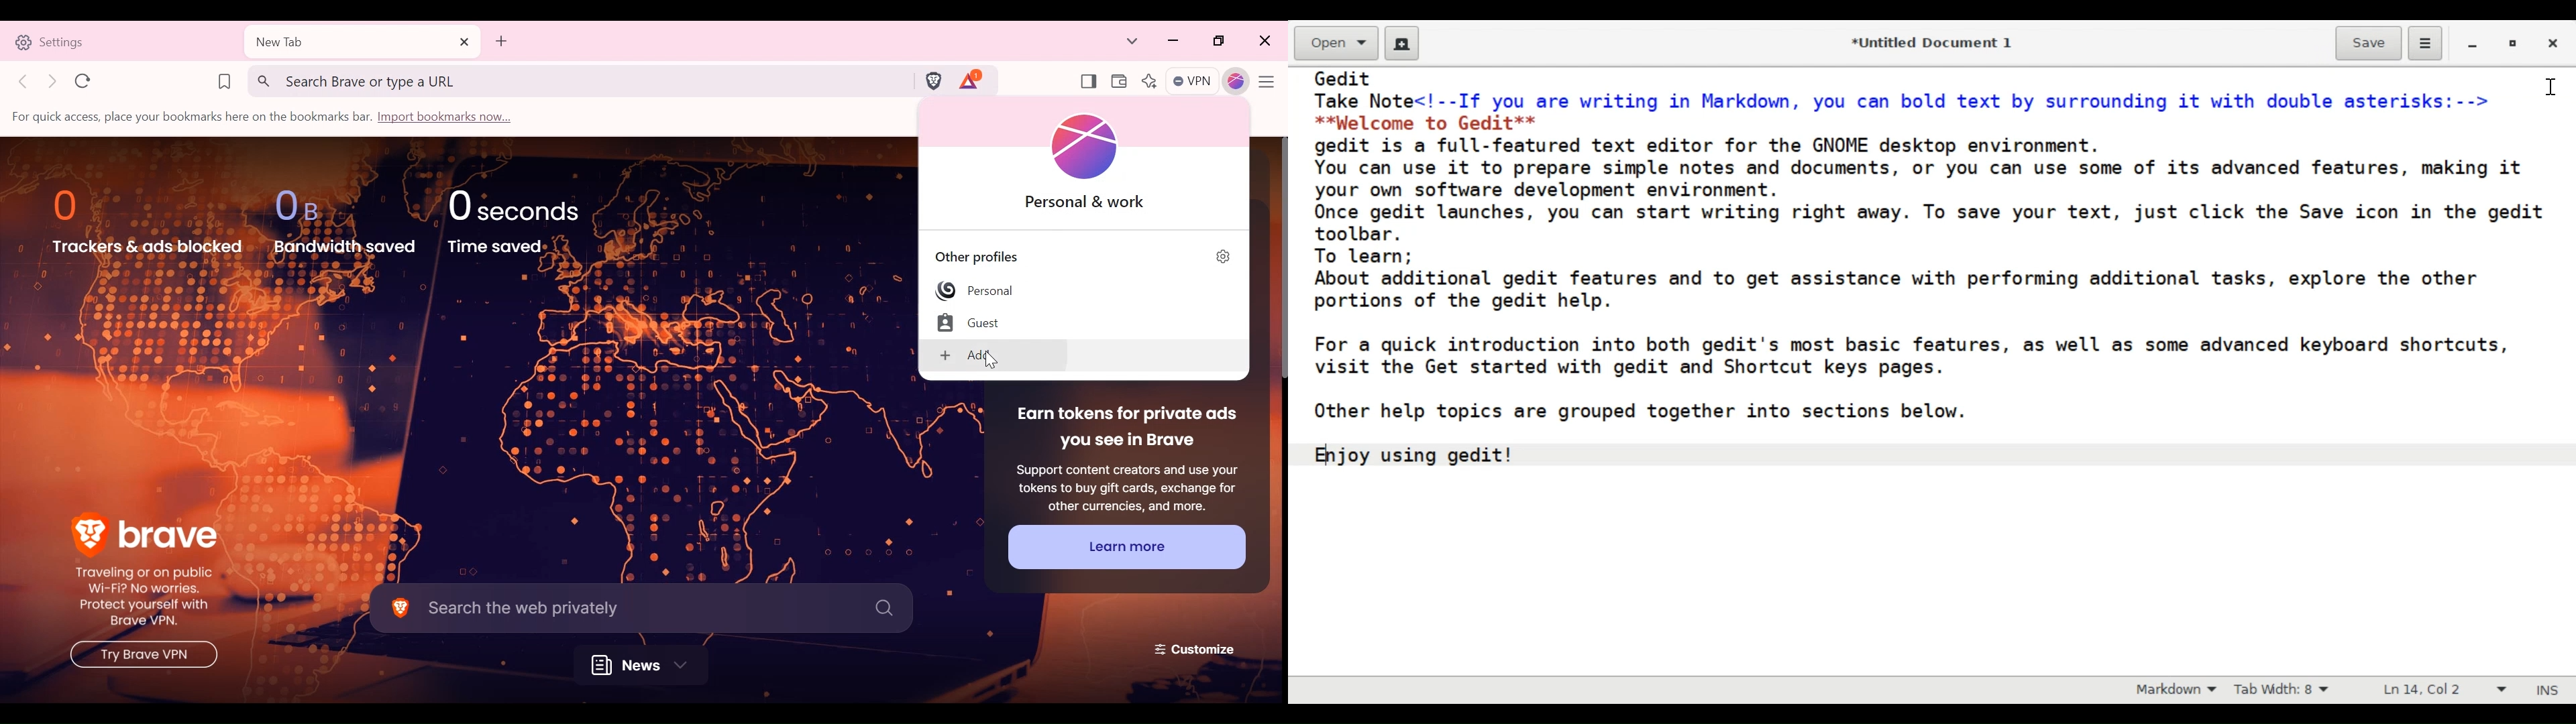 Image resolution: width=2576 pixels, height=728 pixels. I want to click on Traveling or on publicWi-Fi? No worries.Protect yourself withBrave VPN., so click(153, 599).